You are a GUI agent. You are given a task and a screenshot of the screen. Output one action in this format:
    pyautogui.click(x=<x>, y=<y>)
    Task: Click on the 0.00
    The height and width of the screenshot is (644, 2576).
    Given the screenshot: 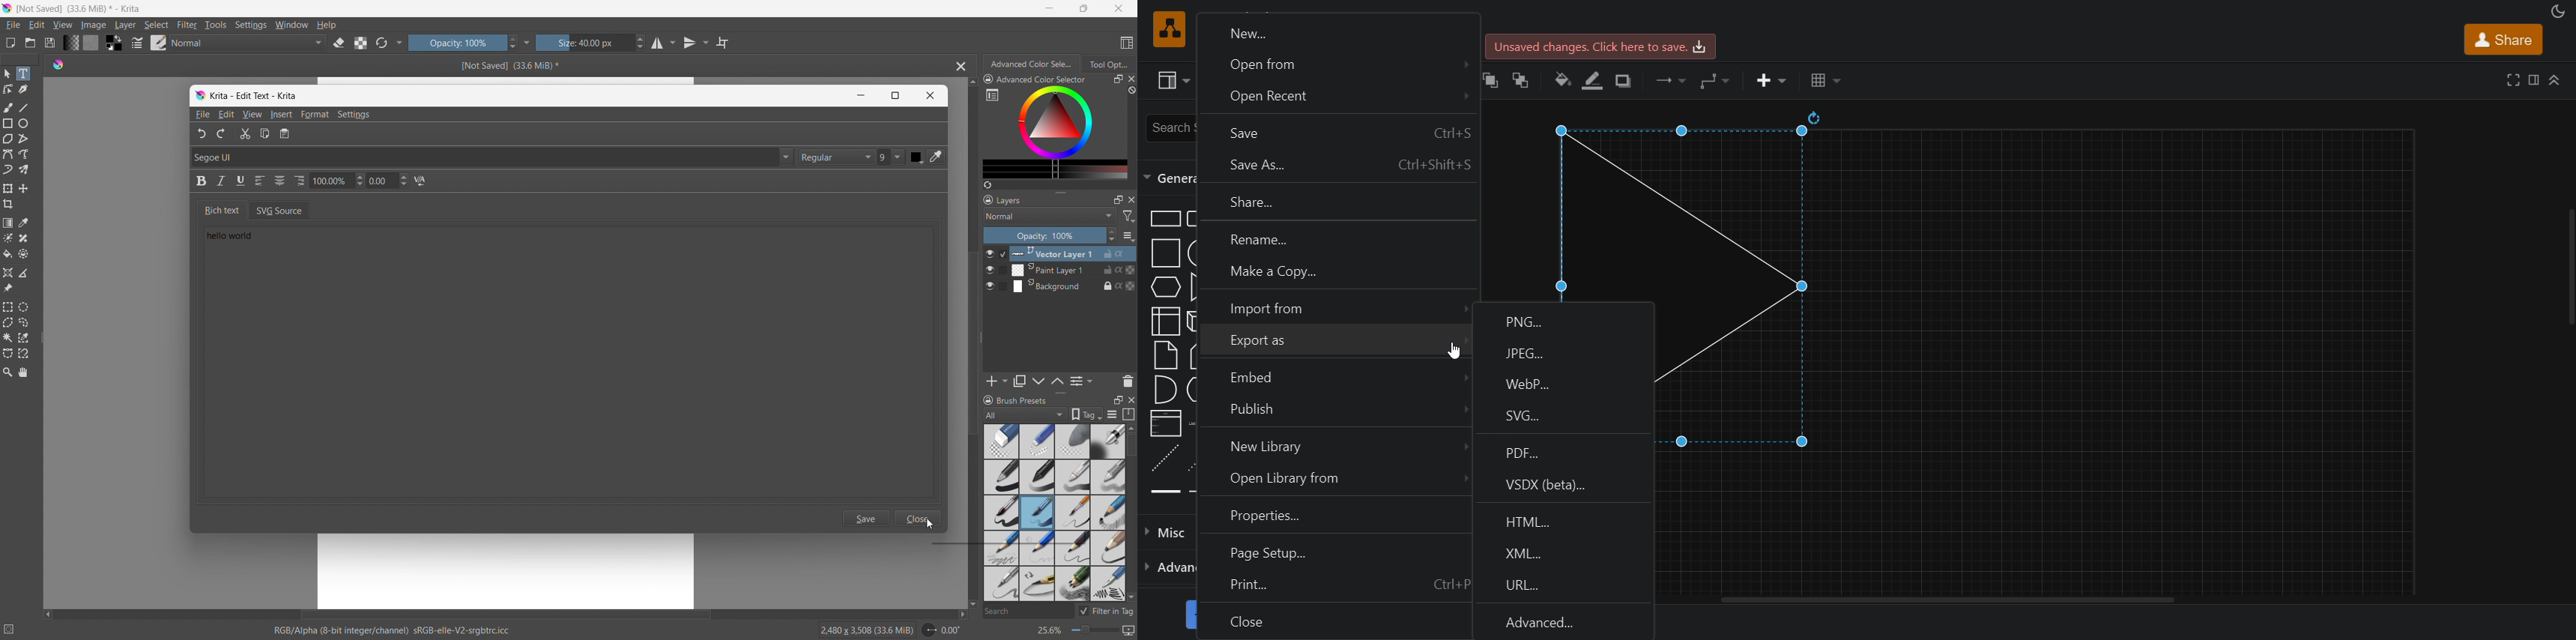 What is the action you would take?
    pyautogui.click(x=389, y=181)
    